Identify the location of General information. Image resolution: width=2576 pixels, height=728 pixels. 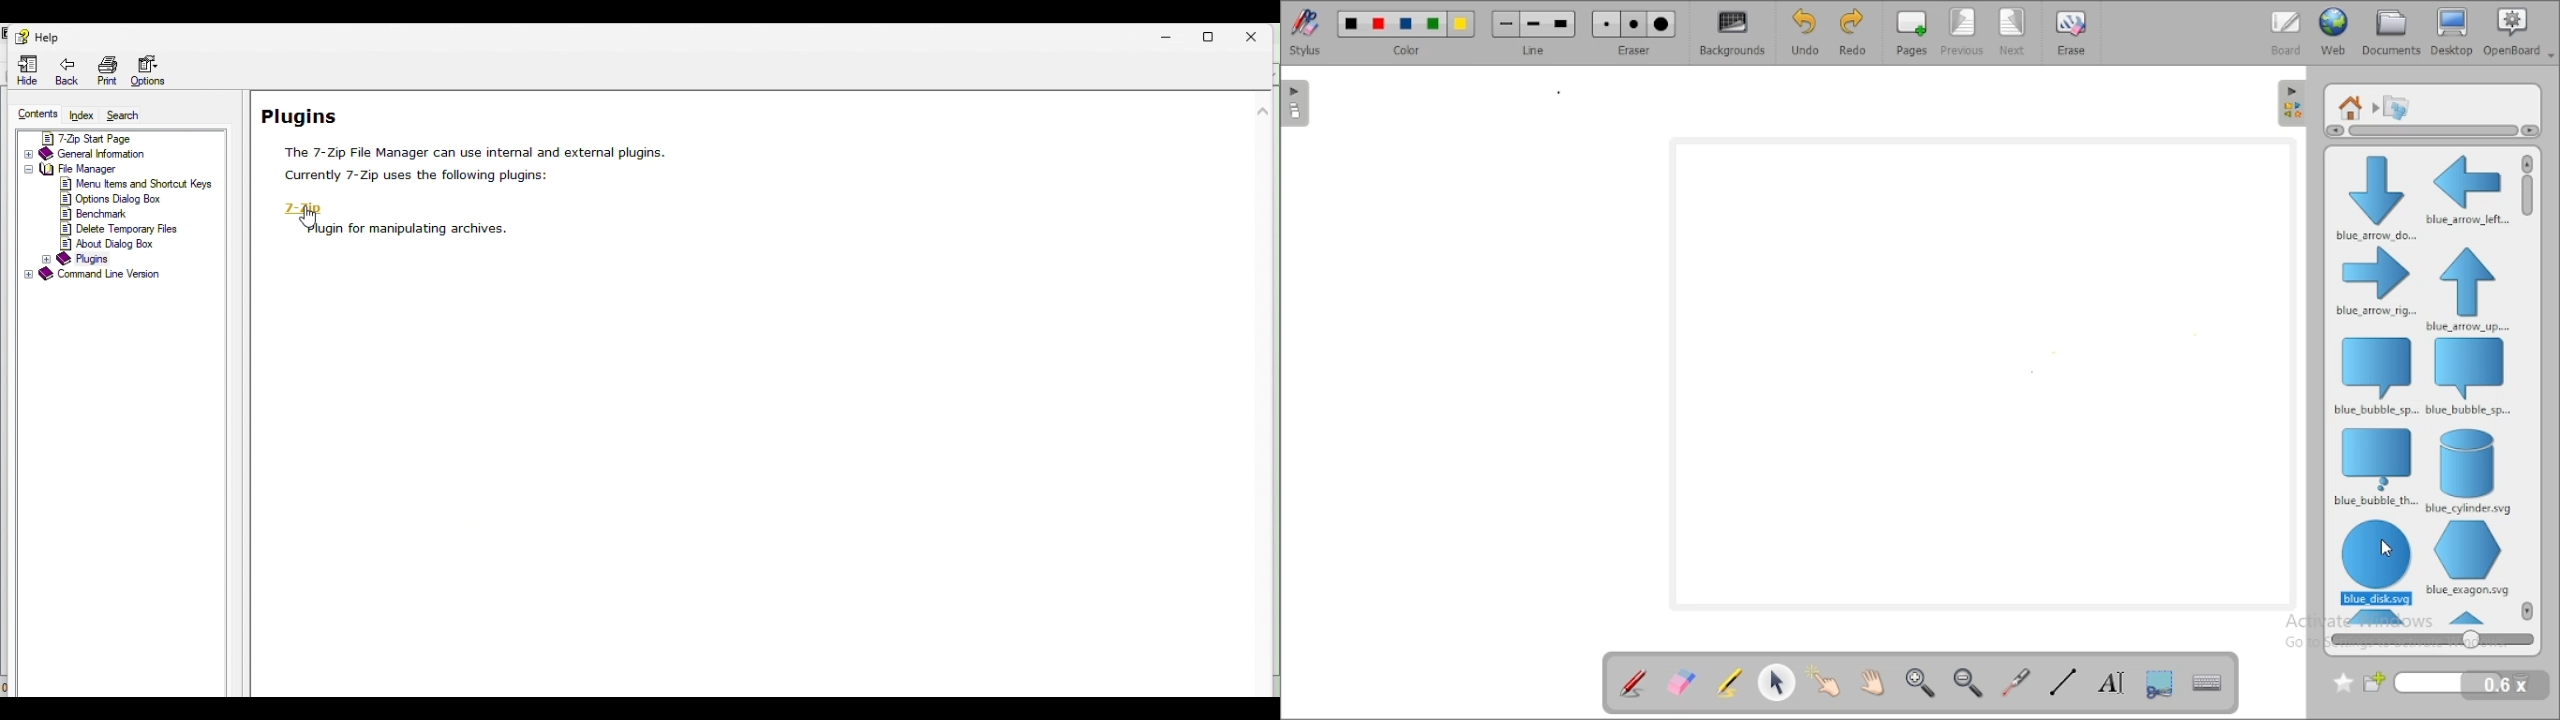
(121, 153).